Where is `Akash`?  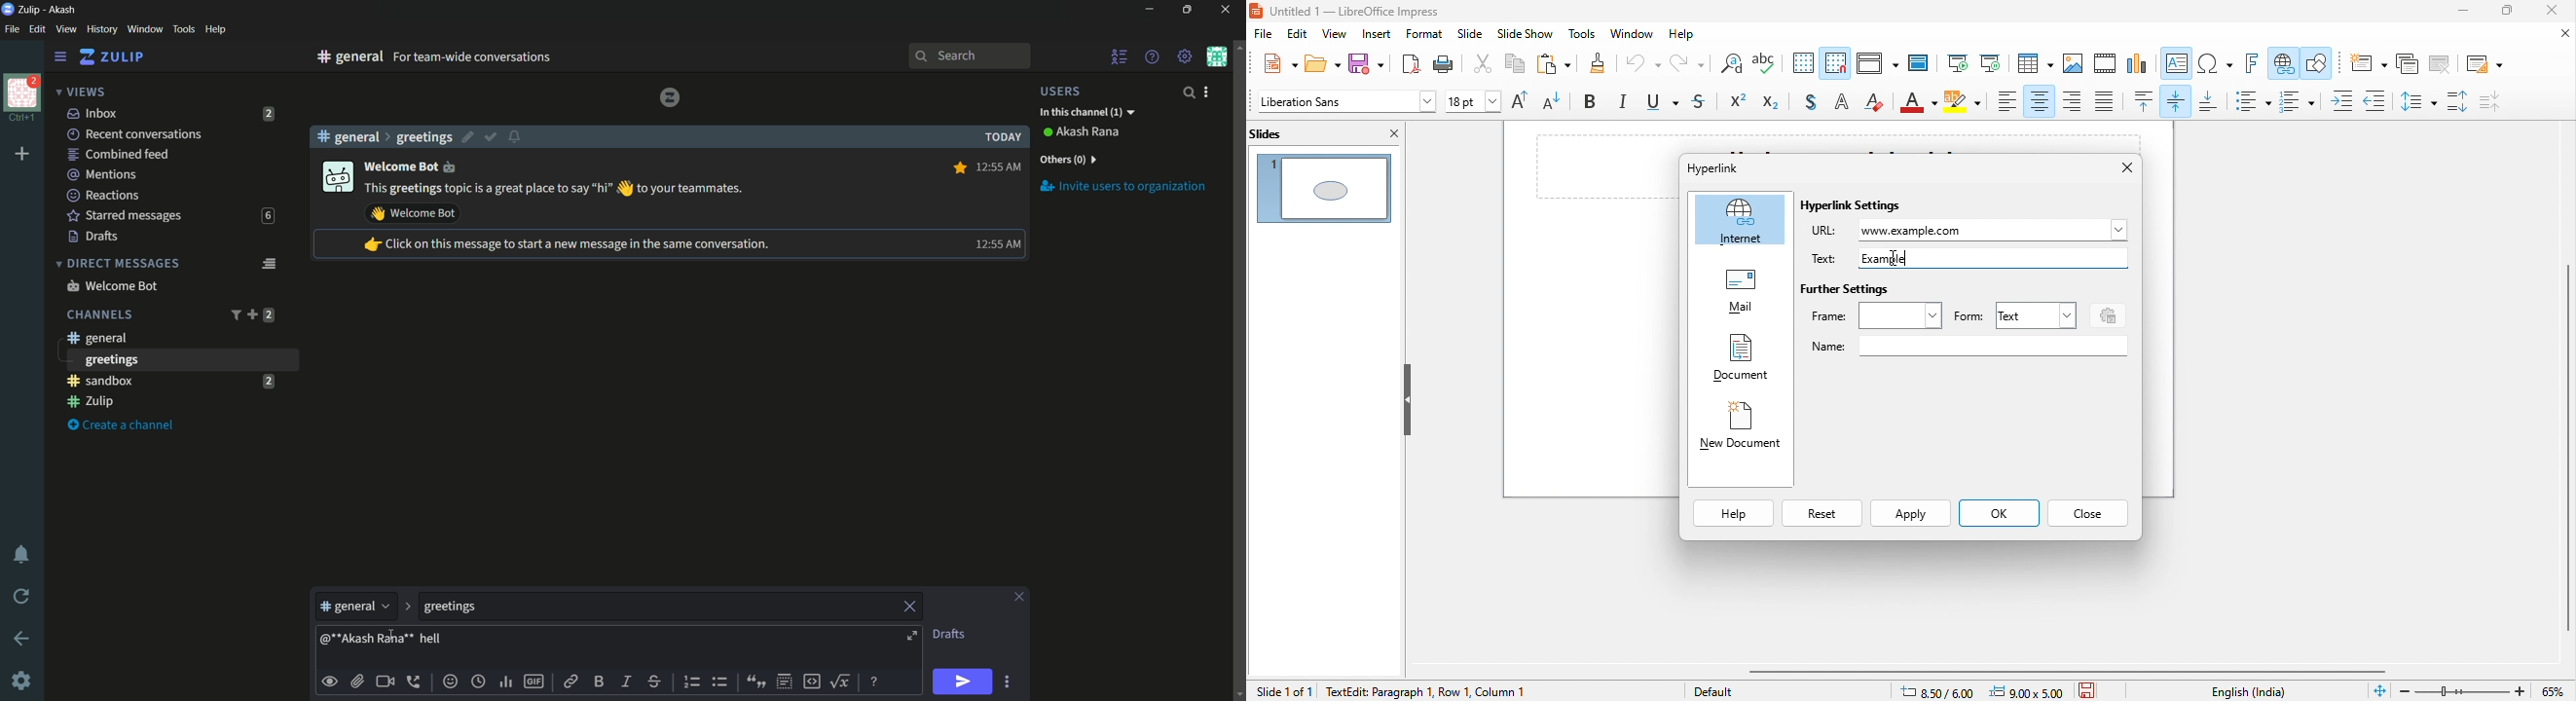 Akash is located at coordinates (63, 10).